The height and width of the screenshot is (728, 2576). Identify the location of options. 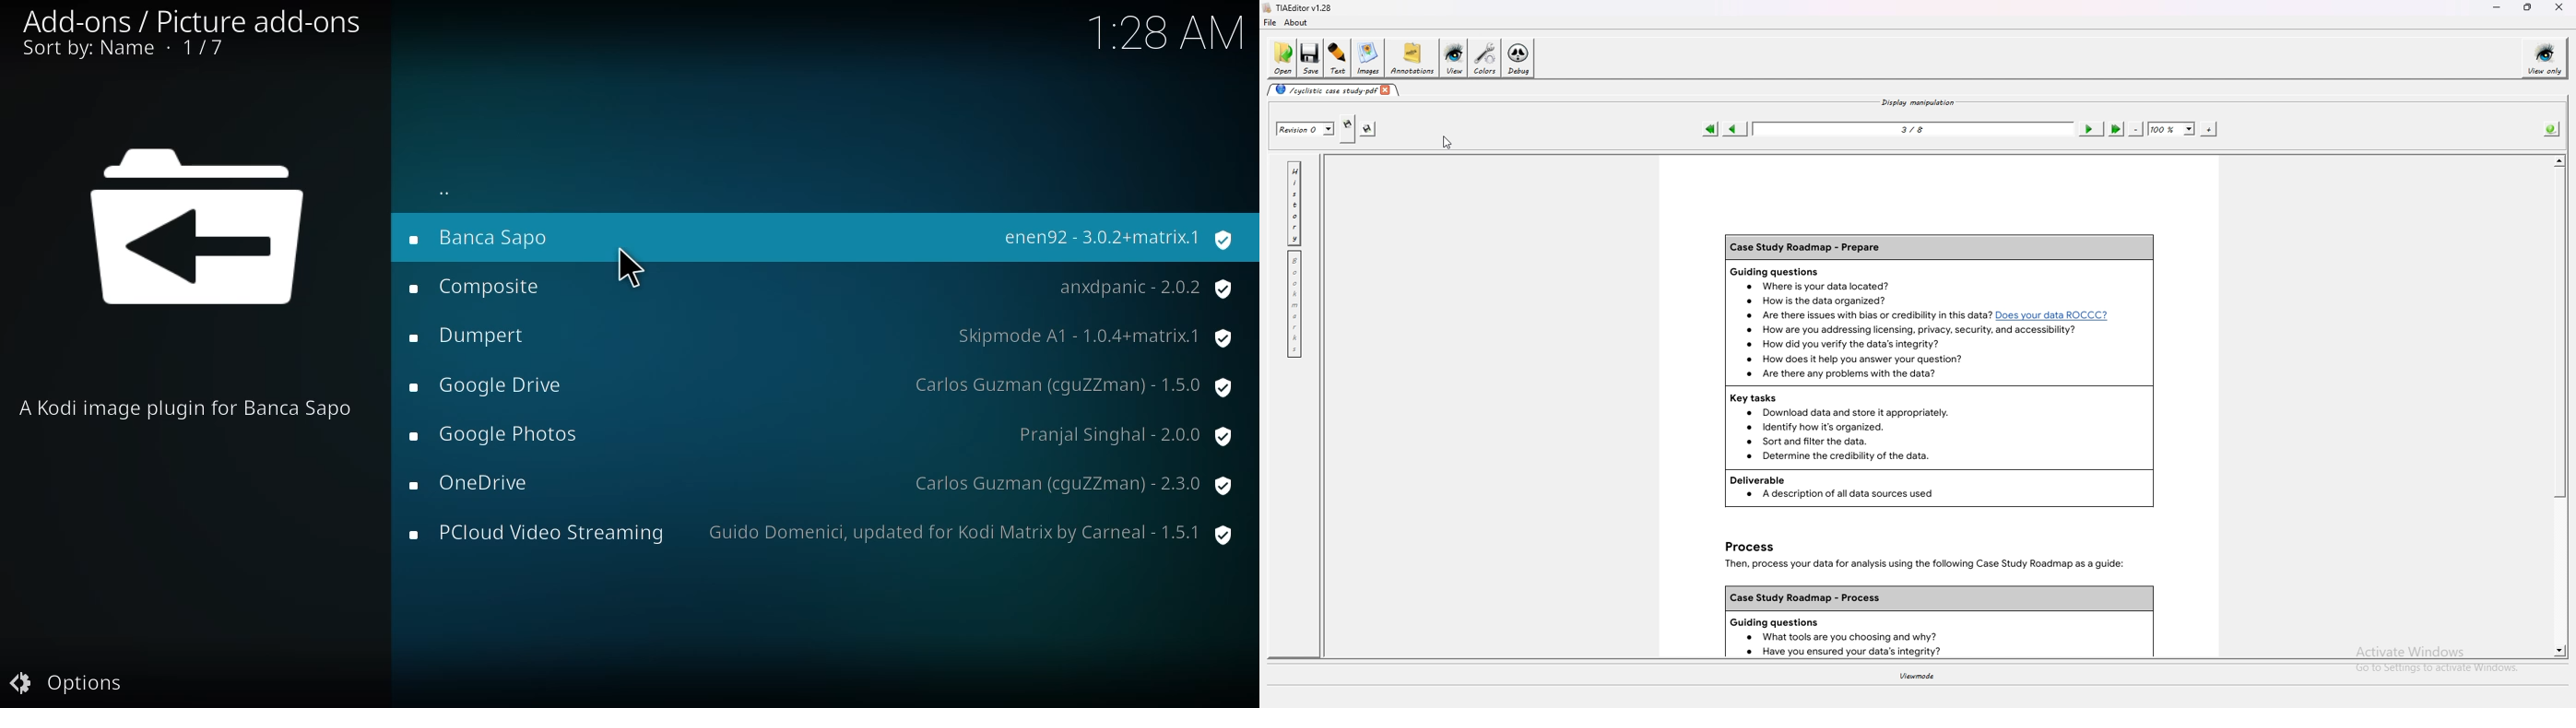
(65, 683).